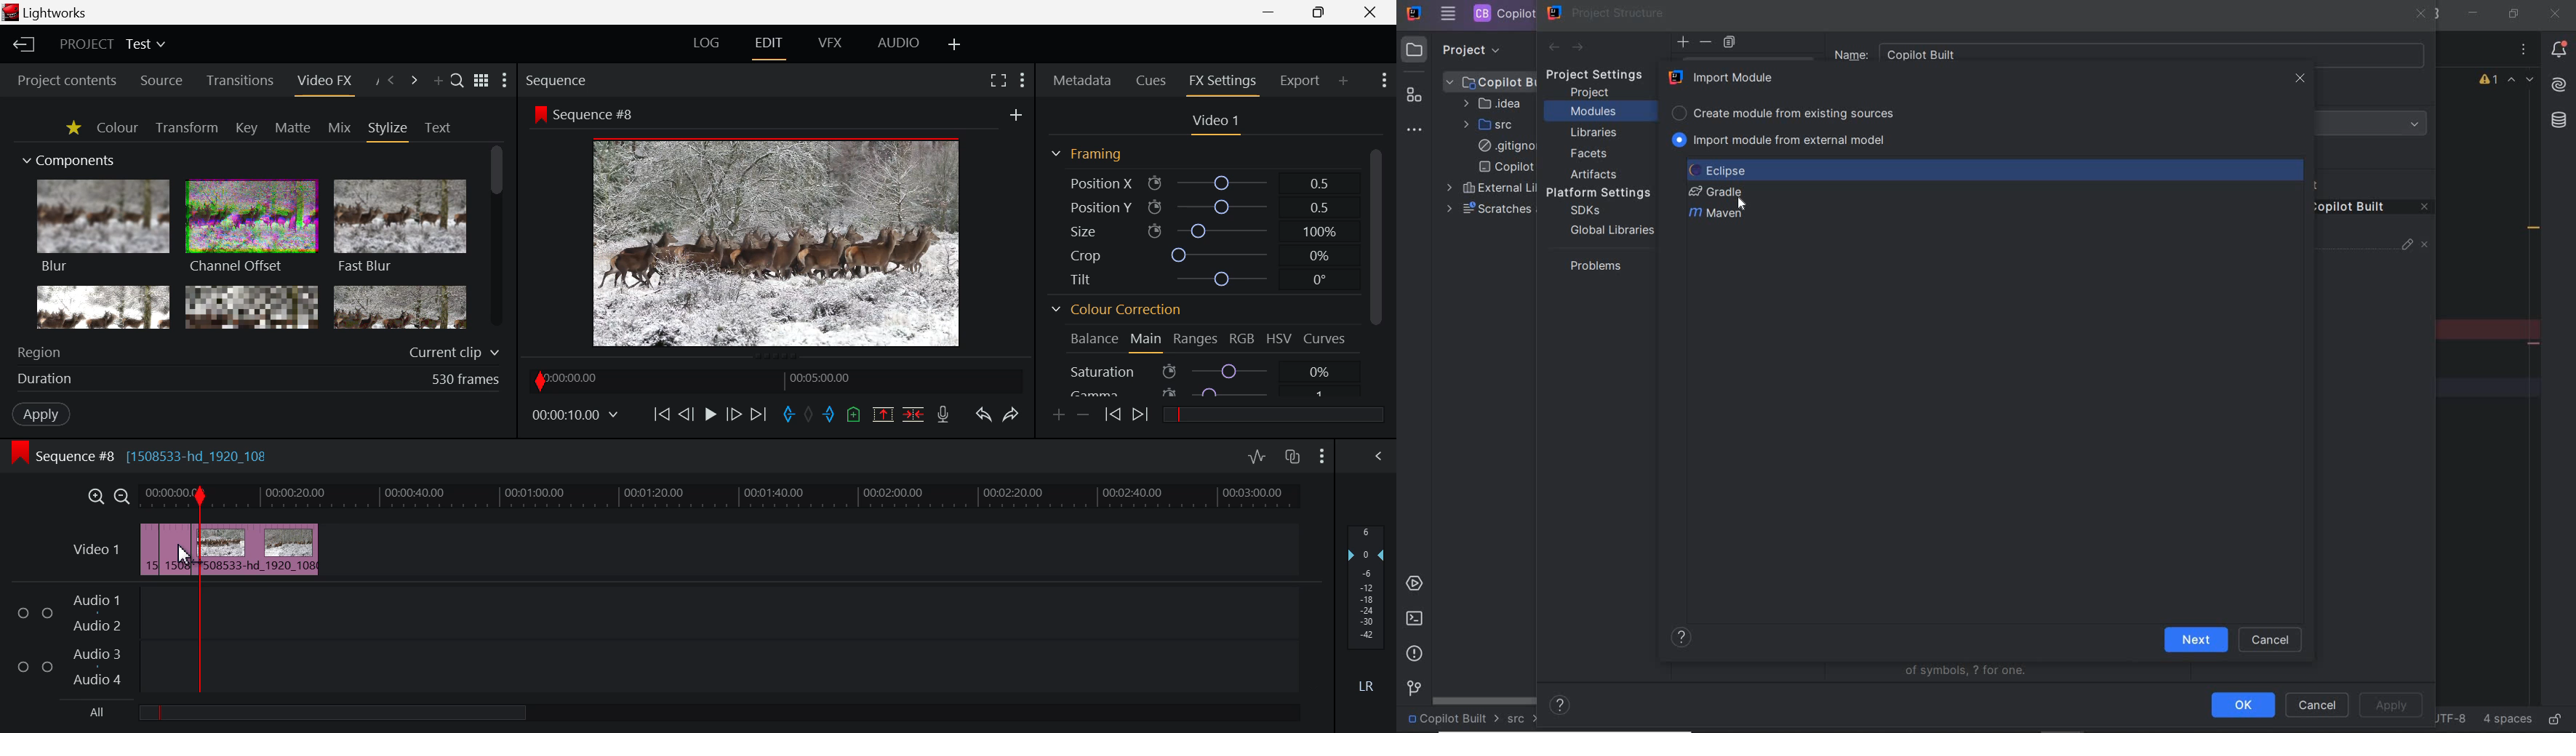 Image resolution: width=2576 pixels, height=756 pixels. What do you see at coordinates (1059, 416) in the screenshot?
I see `Add keyframe` at bounding box center [1059, 416].